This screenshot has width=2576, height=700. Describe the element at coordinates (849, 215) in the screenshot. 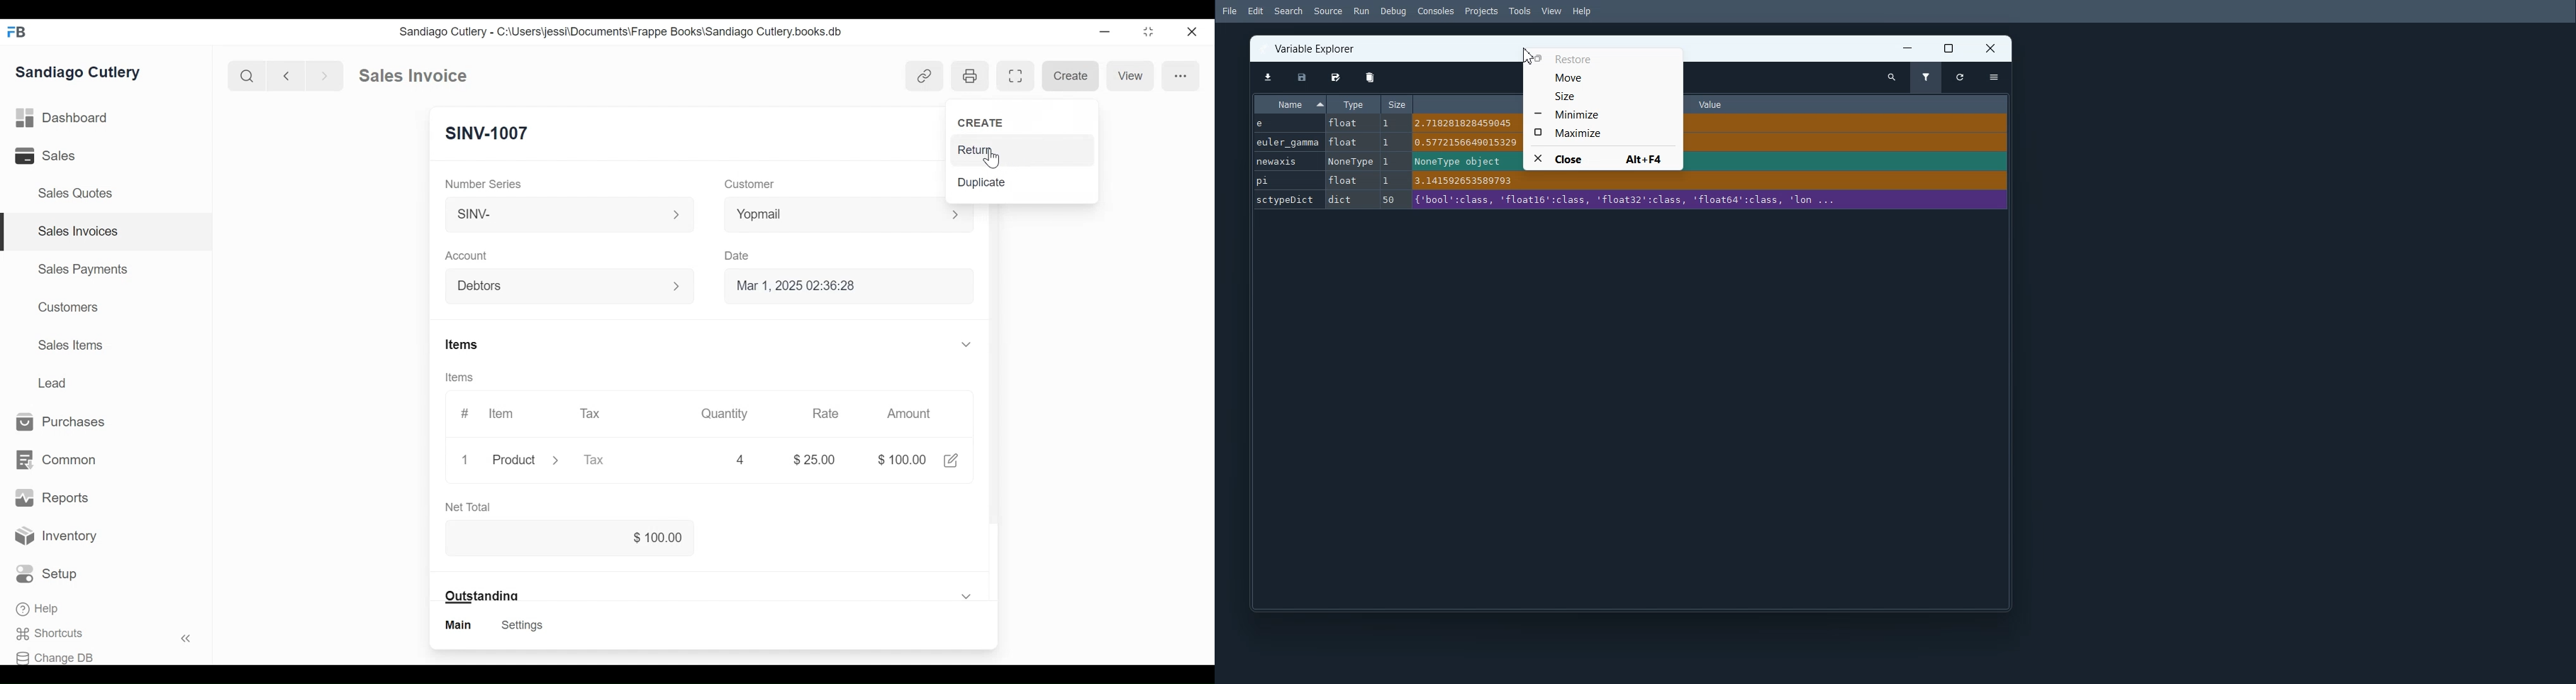

I see `Yopmail ` at that location.